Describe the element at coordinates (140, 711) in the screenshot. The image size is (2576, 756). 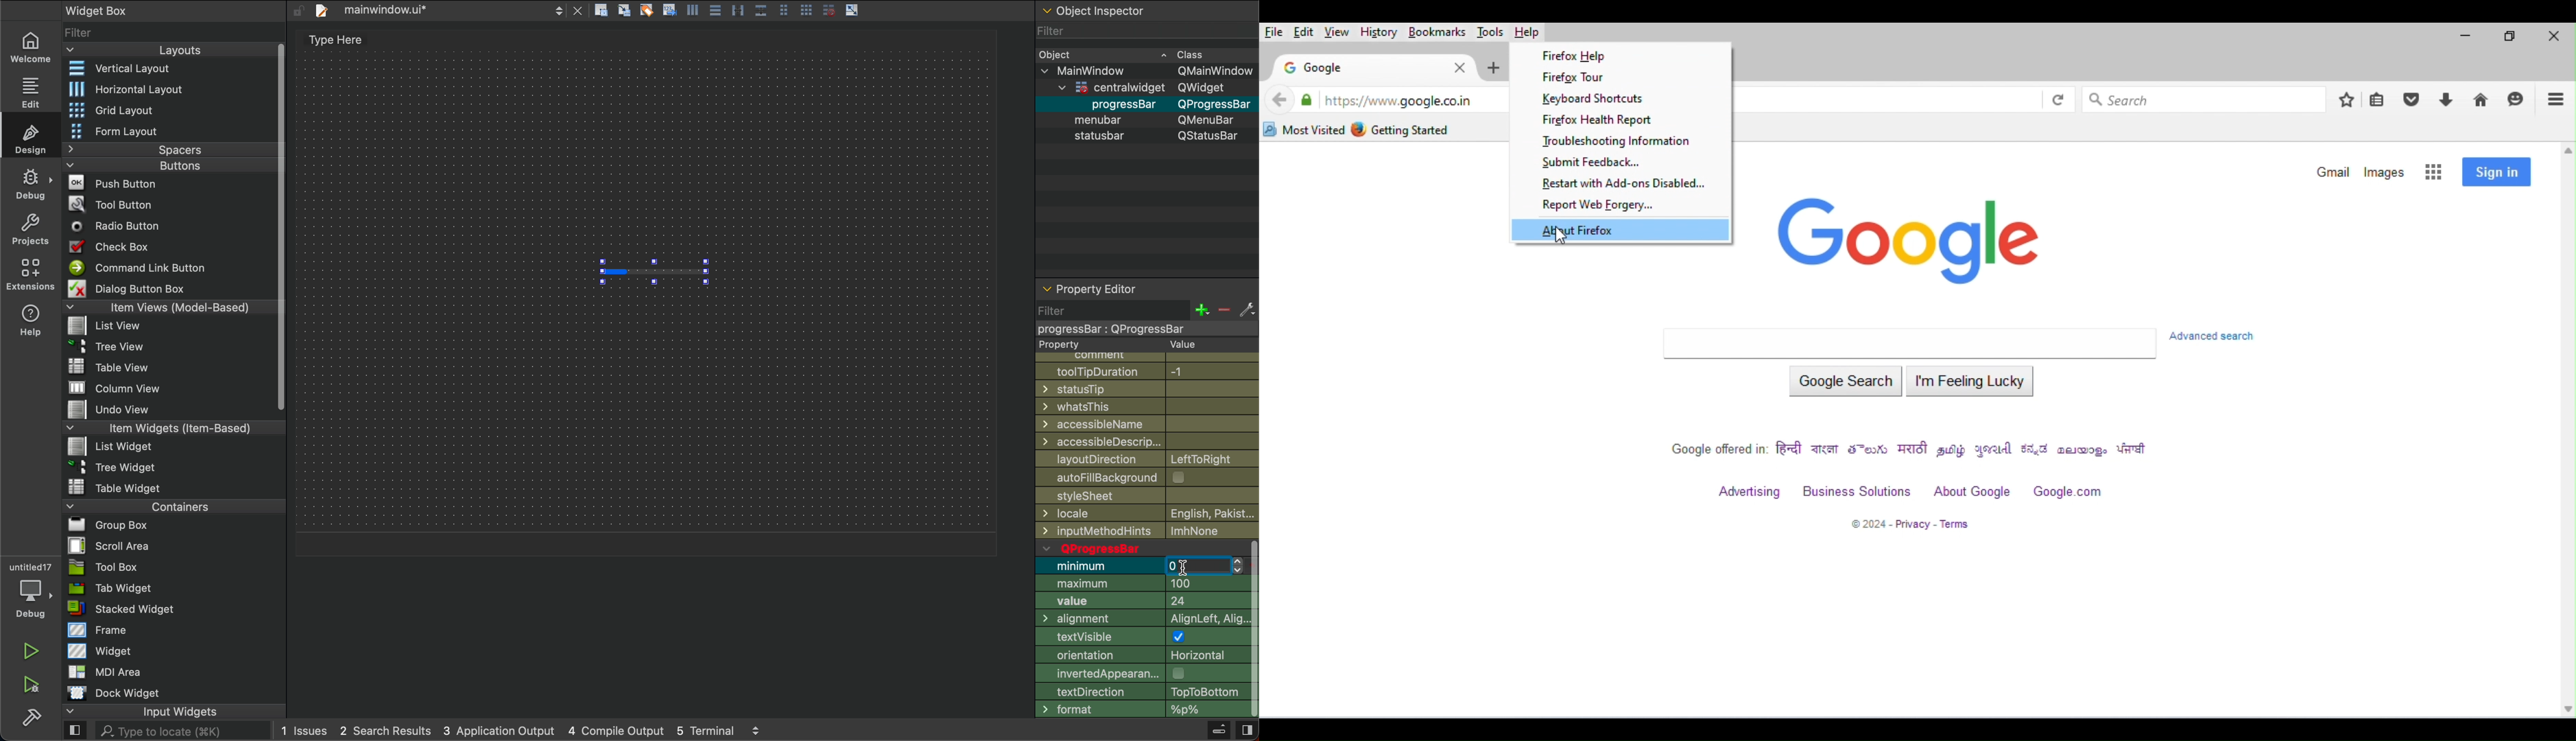
I see `Input Widget` at that location.